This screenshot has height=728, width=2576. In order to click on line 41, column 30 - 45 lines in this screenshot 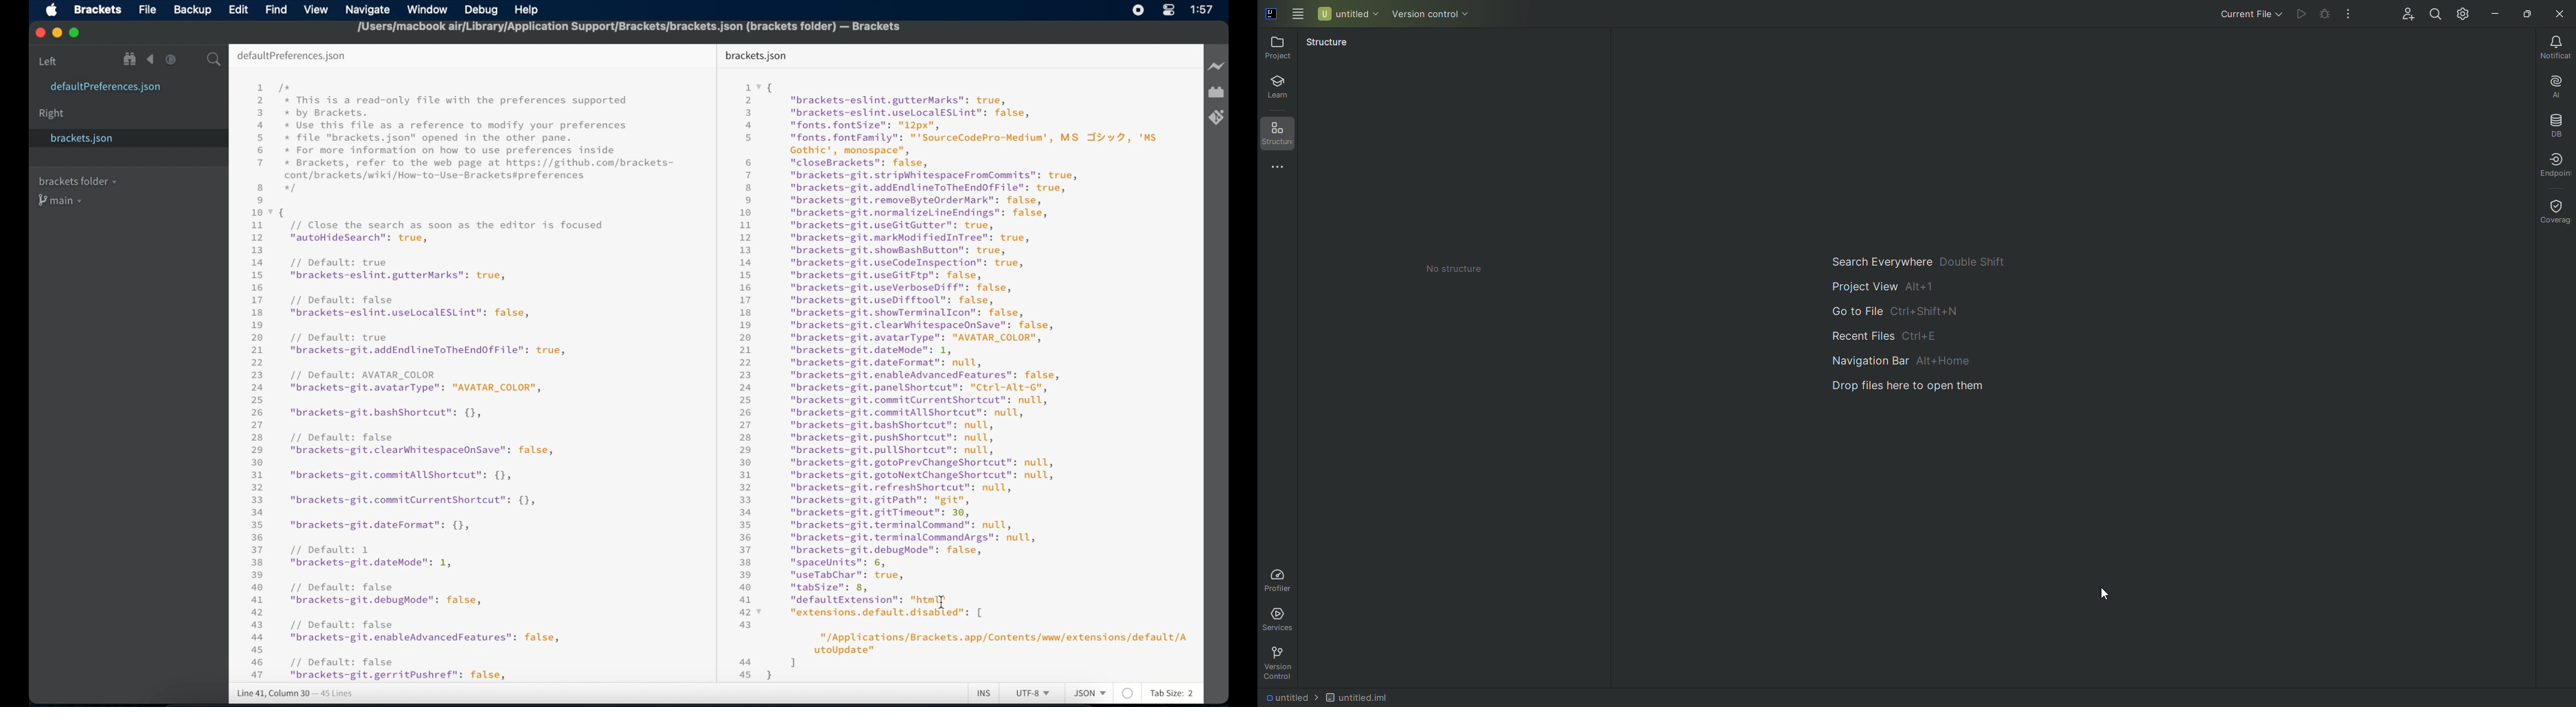, I will do `click(295, 694)`.